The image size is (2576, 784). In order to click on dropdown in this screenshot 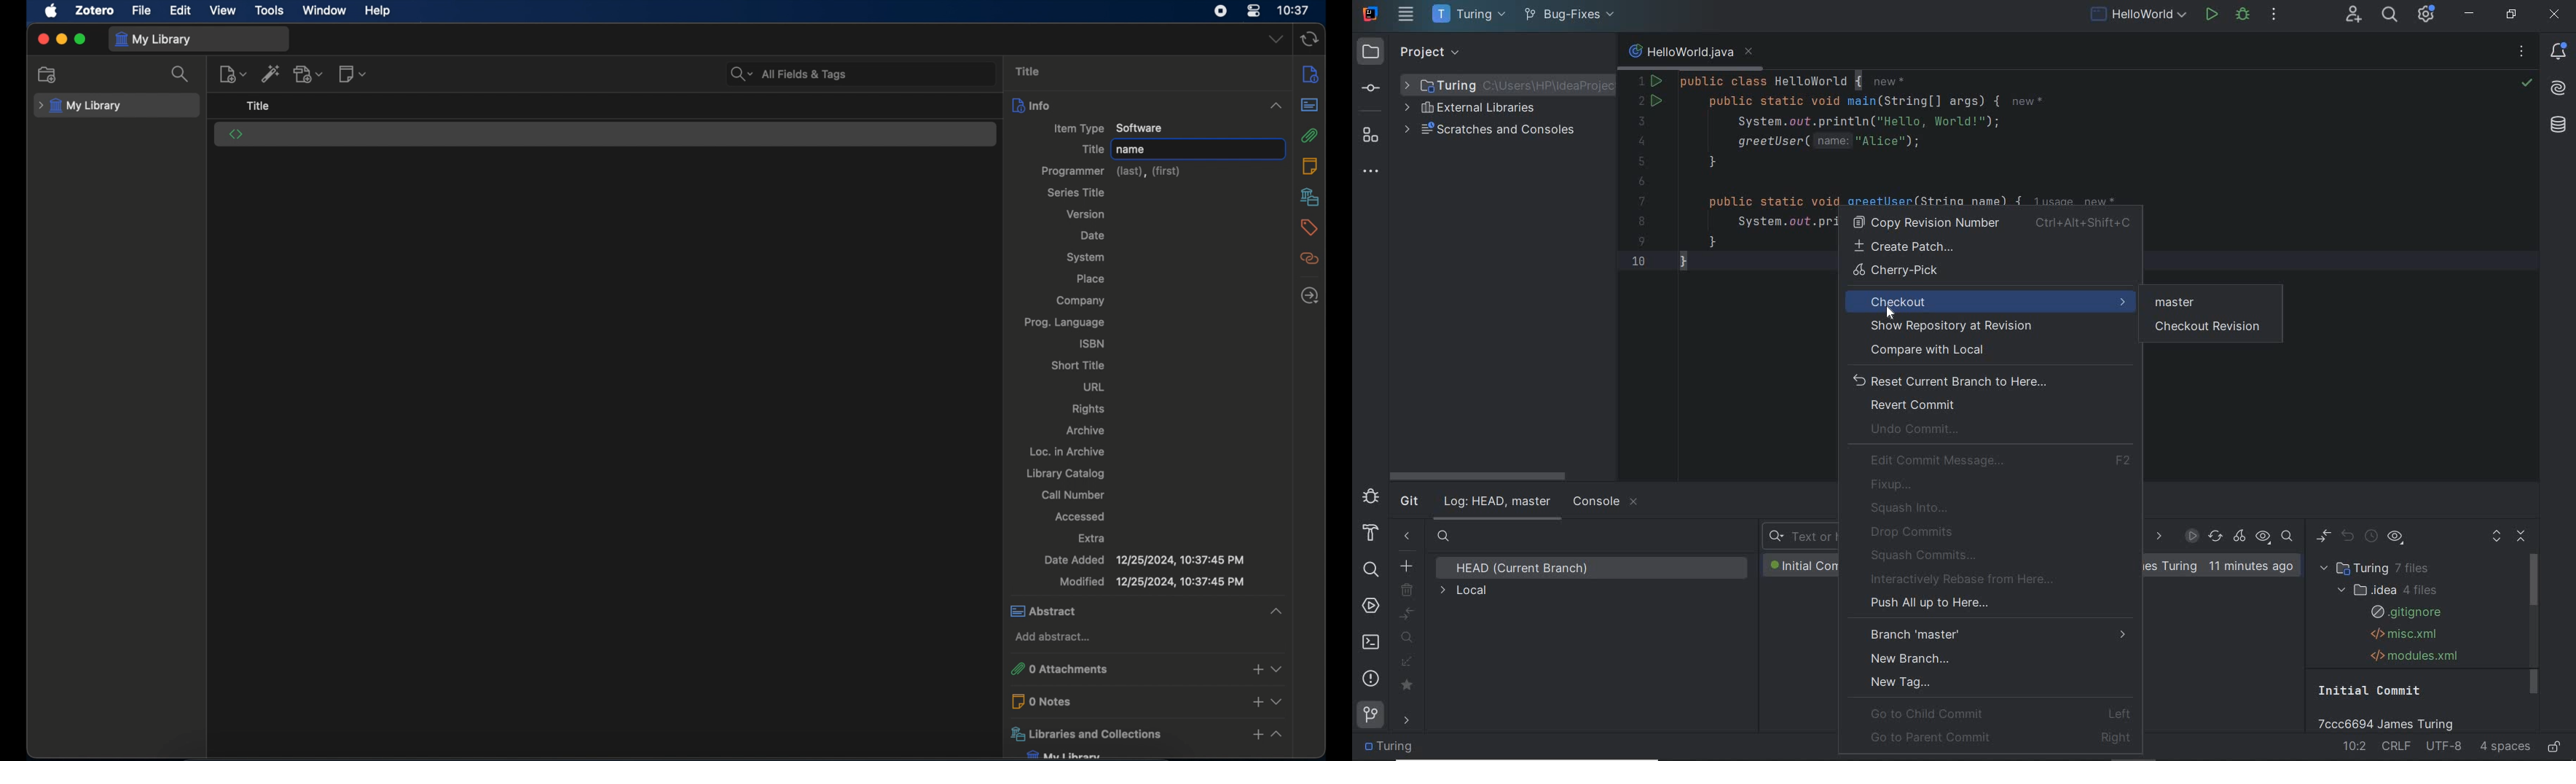, I will do `click(1277, 40)`.